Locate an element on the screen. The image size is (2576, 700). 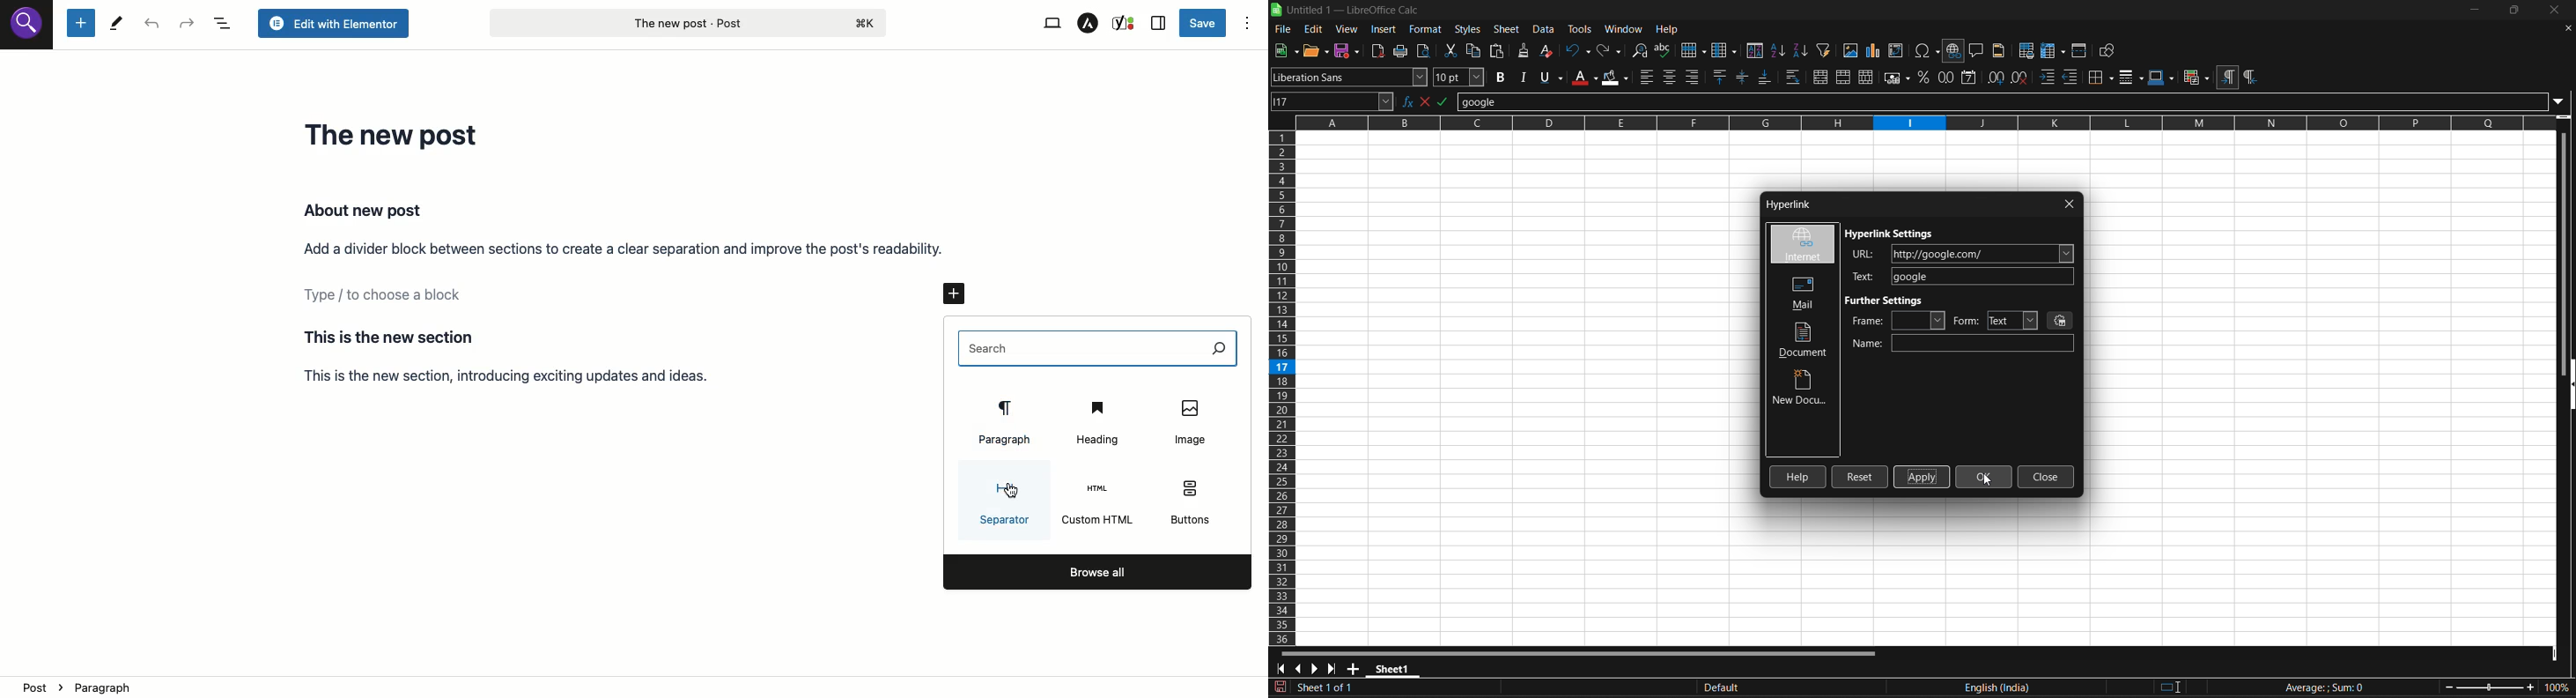
vertical scroll bar is located at coordinates (2568, 241).